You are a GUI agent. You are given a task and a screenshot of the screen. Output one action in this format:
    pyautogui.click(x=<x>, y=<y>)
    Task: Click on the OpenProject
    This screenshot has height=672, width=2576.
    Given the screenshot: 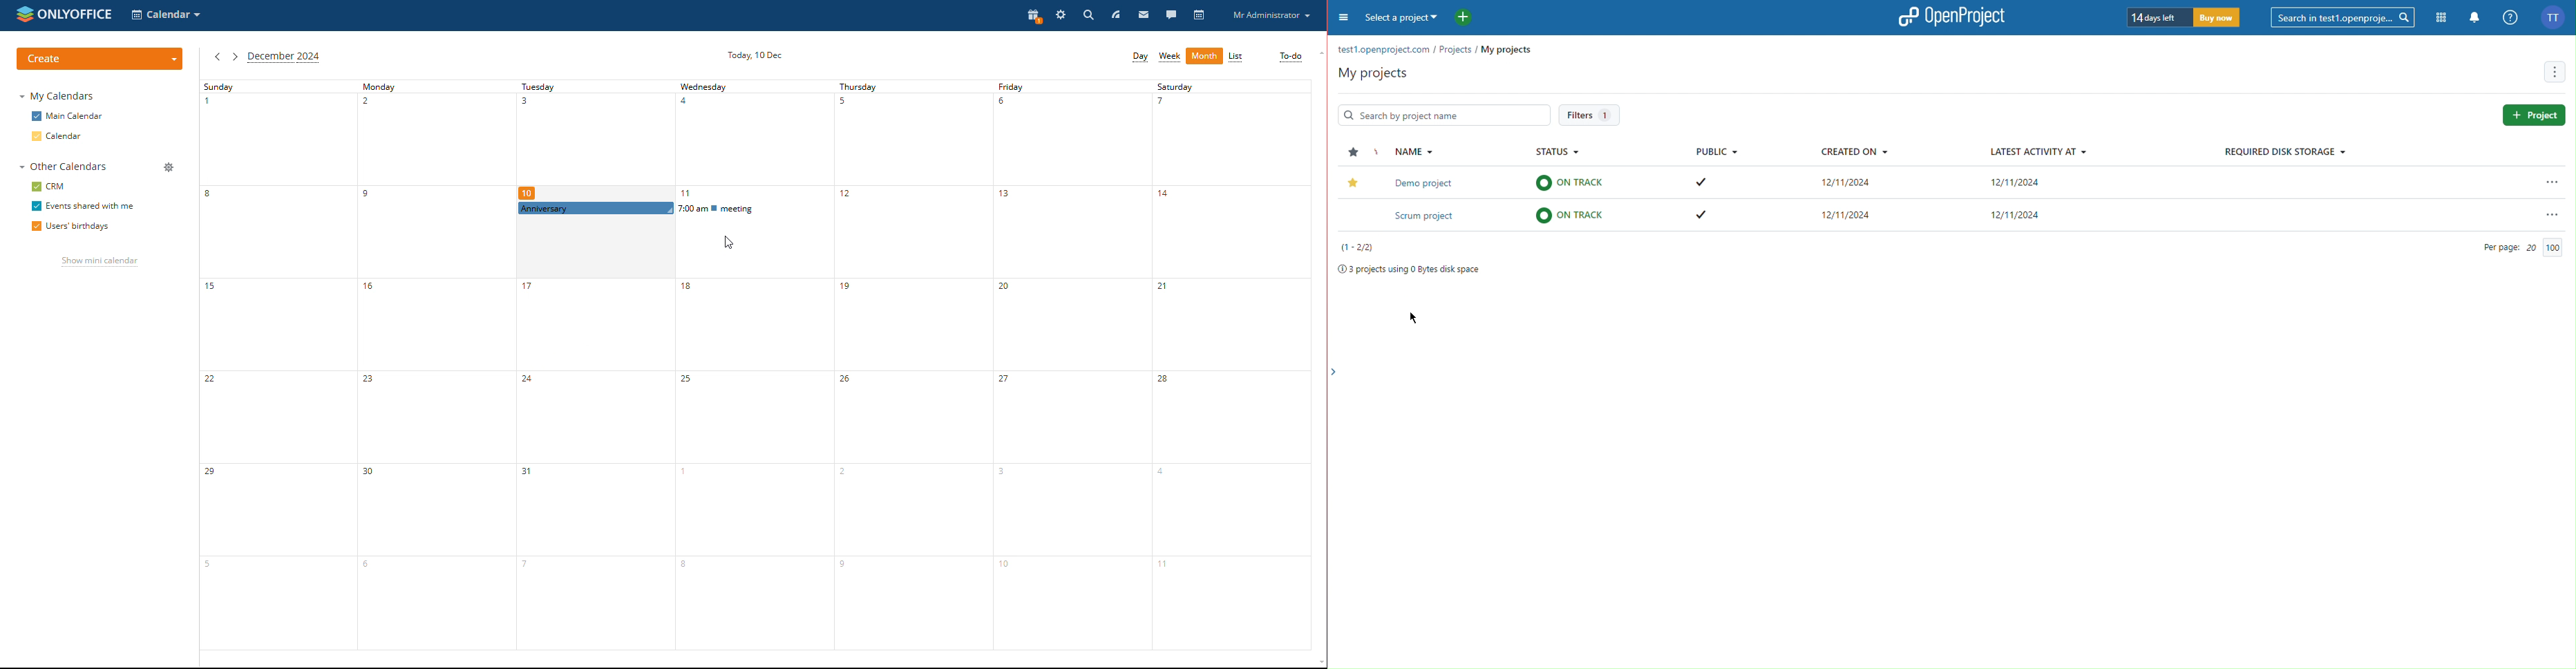 What is the action you would take?
    pyautogui.click(x=1954, y=17)
    